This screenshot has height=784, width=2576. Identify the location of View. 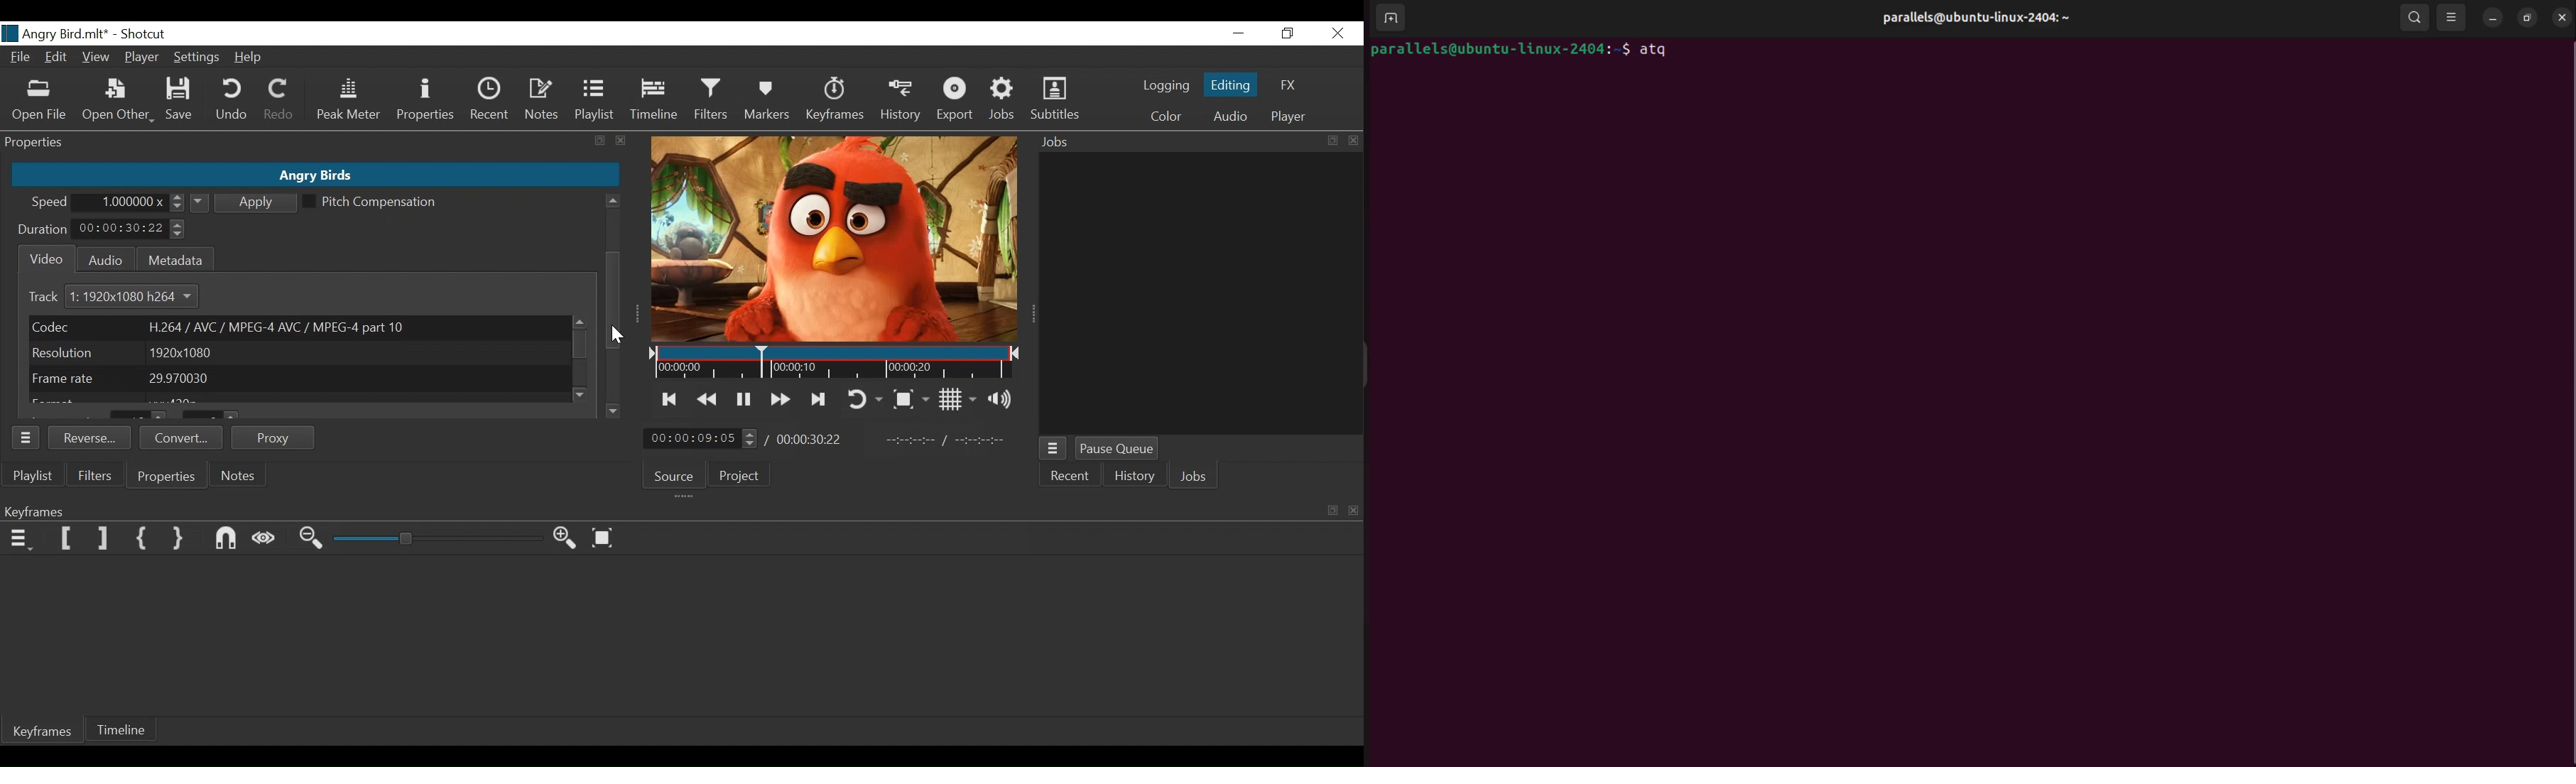
(94, 56).